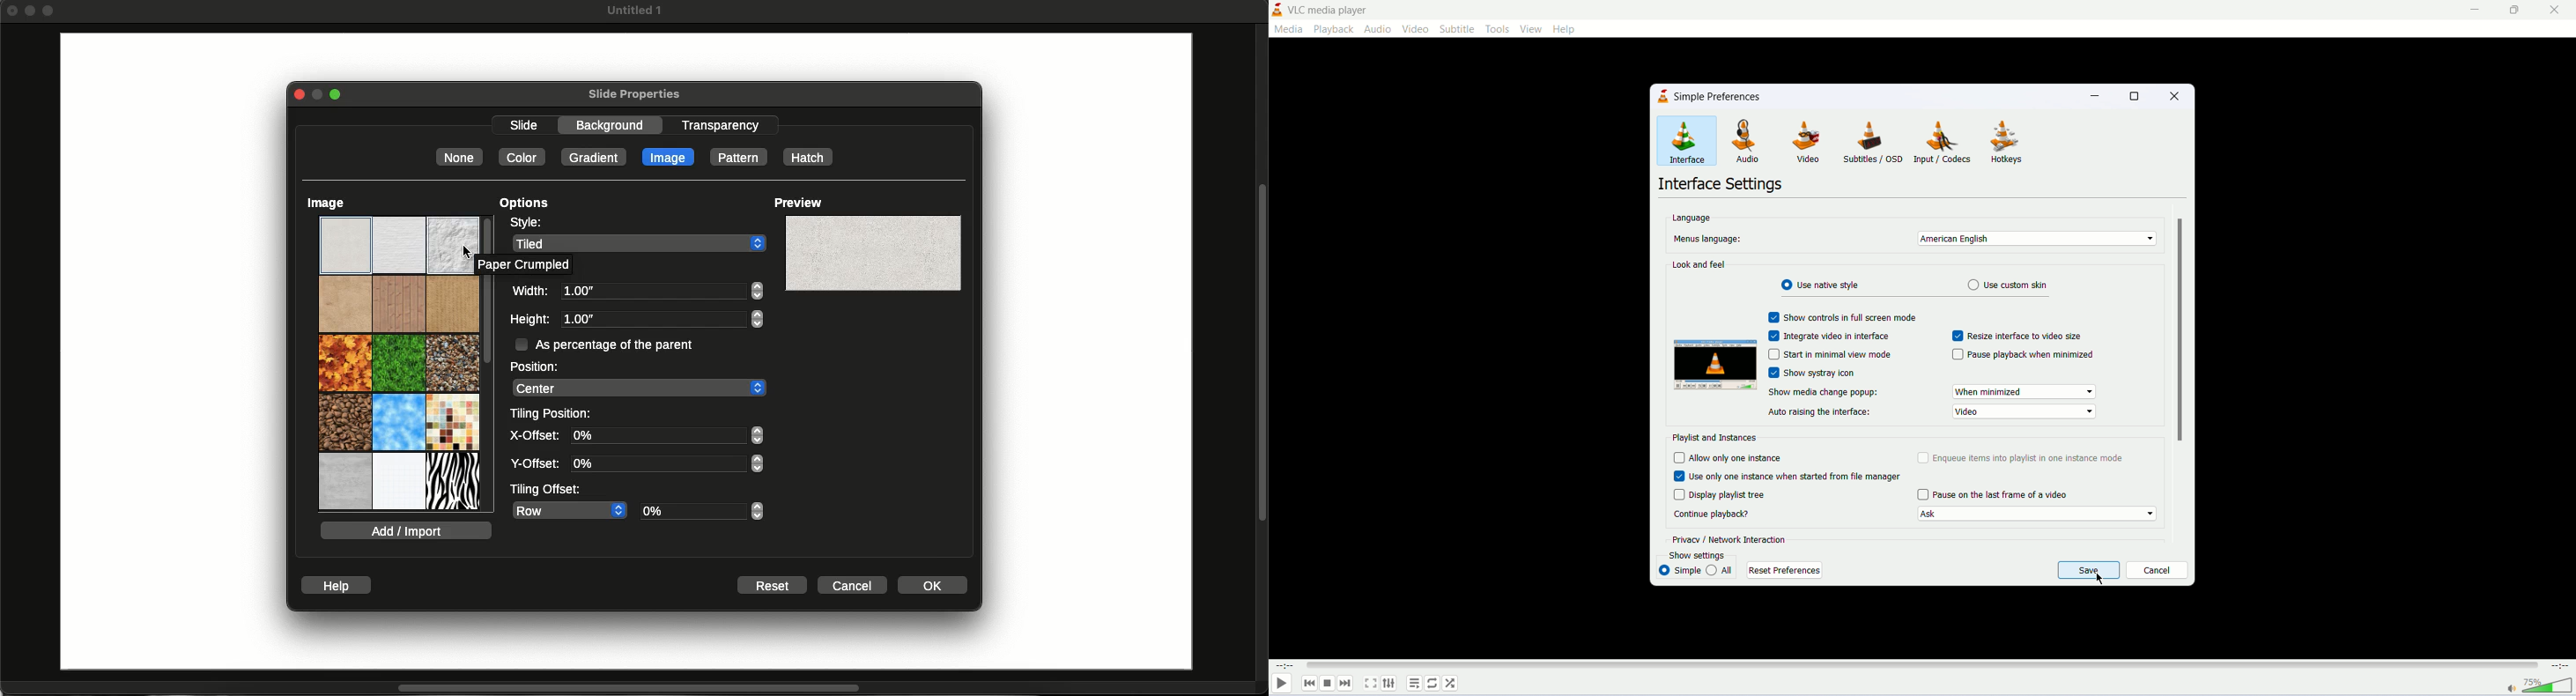 Image resolution: width=2576 pixels, height=700 pixels. What do you see at coordinates (2025, 391) in the screenshot?
I see `When minimized` at bounding box center [2025, 391].